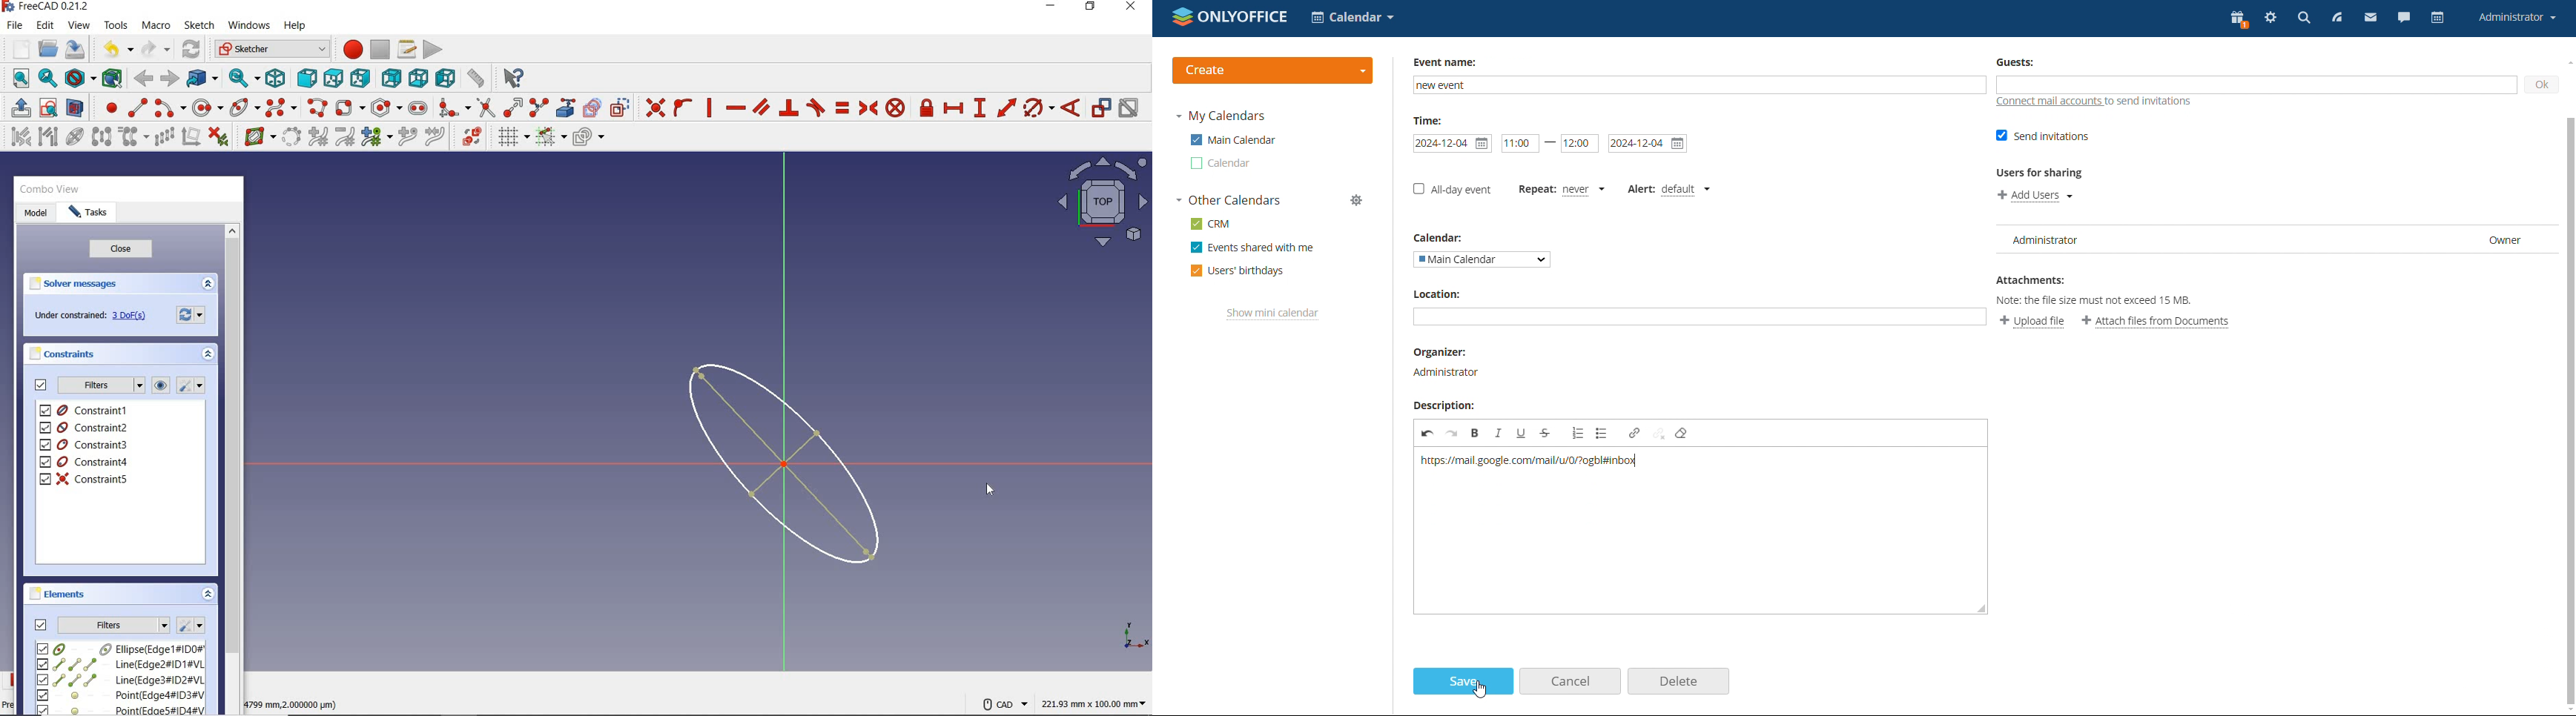  I want to click on toggle driving/ reference constraint, so click(1102, 107).